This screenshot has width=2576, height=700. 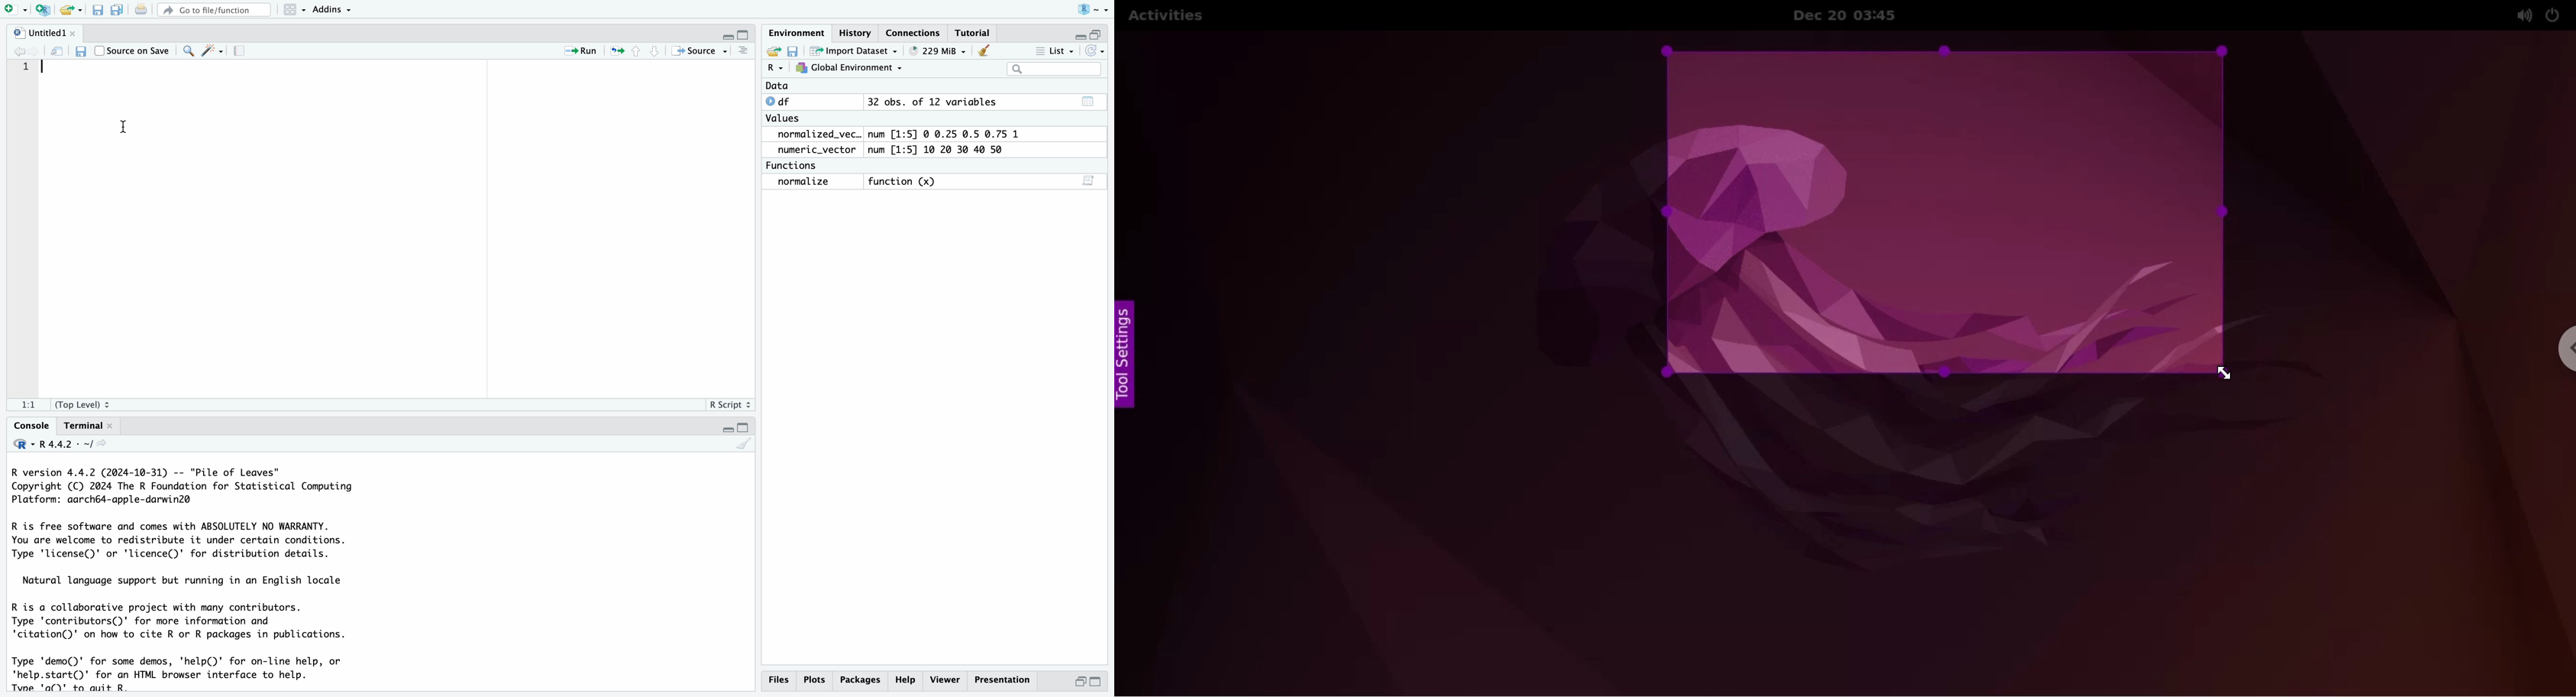 What do you see at coordinates (213, 51) in the screenshot?
I see `tools` at bounding box center [213, 51].